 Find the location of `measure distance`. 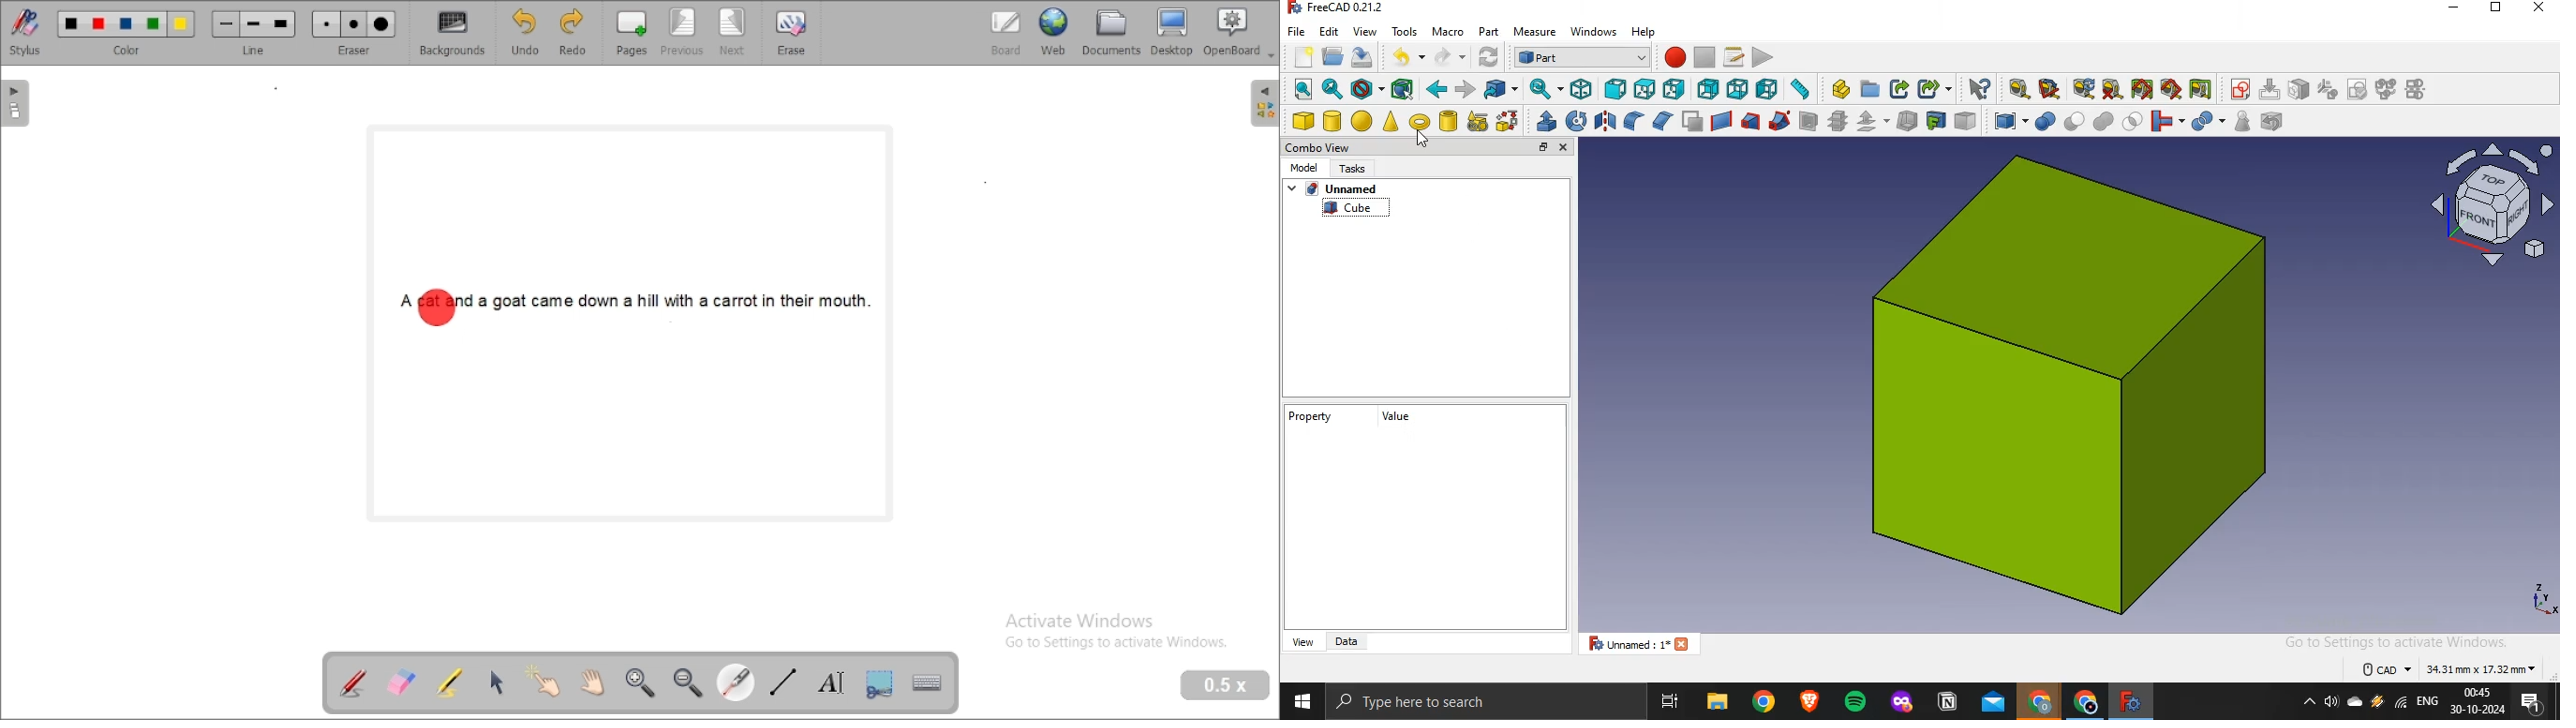

measure distance is located at coordinates (1801, 89).